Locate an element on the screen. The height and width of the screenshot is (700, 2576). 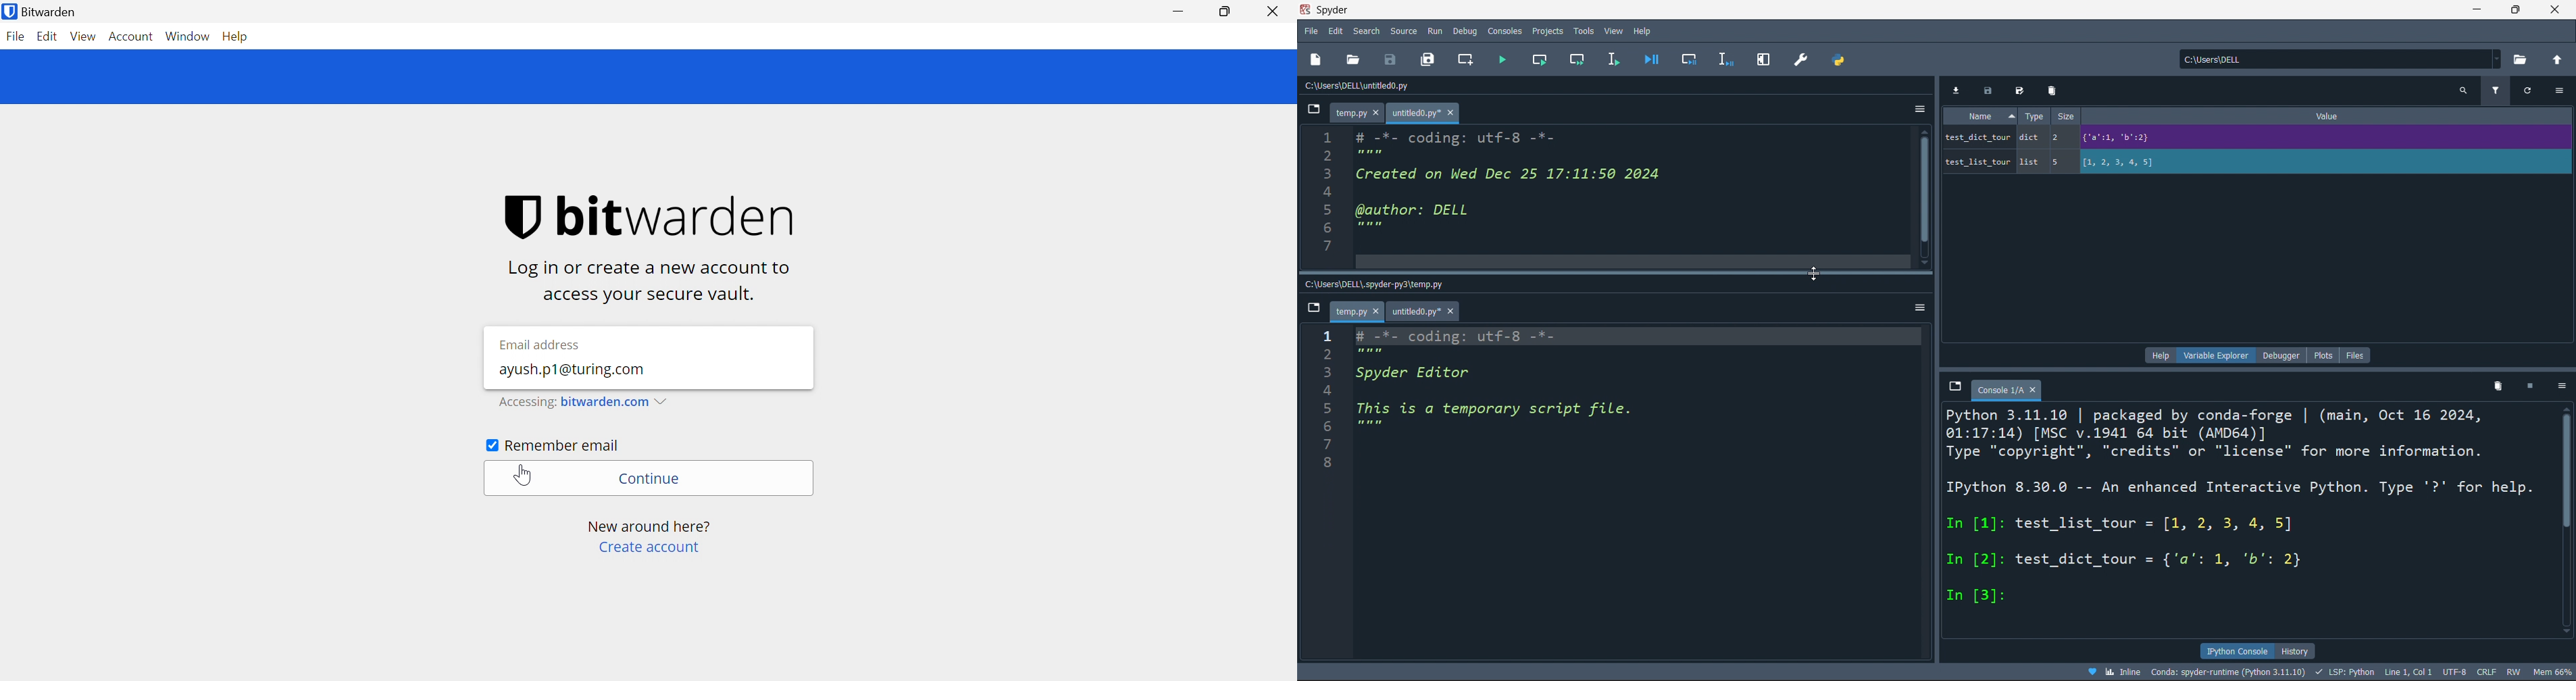
2 Rp is located at coordinates (1372, 352).